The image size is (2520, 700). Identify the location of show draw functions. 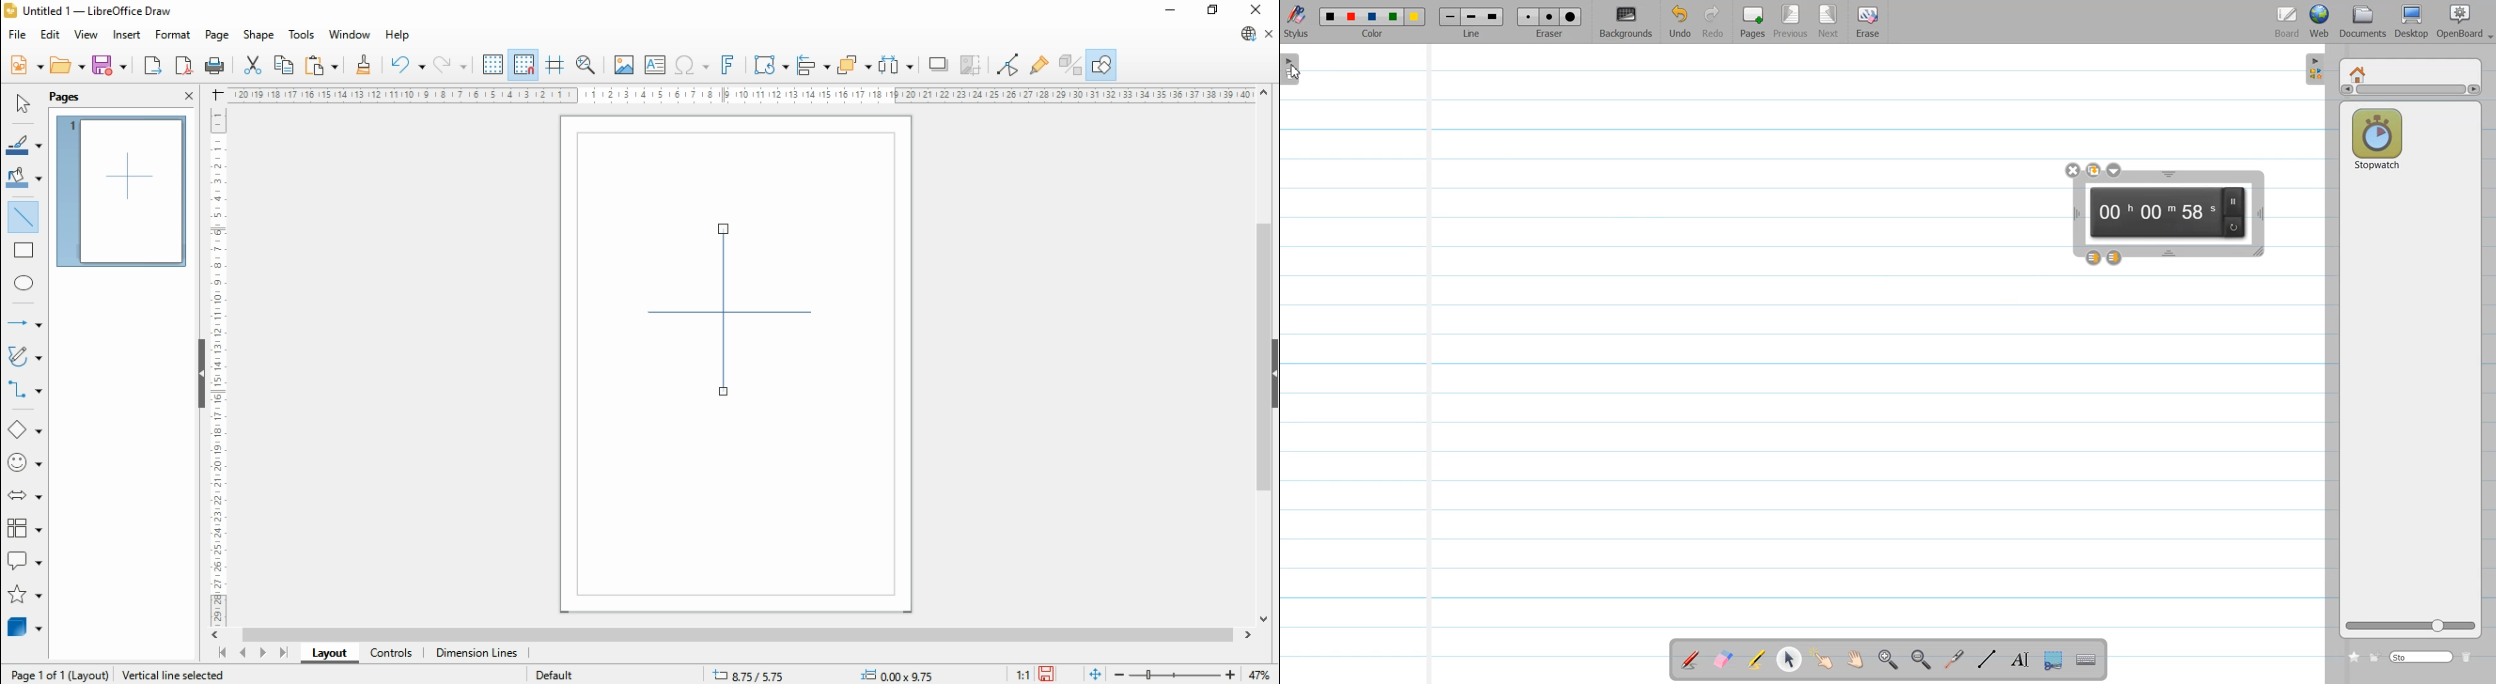
(1103, 64).